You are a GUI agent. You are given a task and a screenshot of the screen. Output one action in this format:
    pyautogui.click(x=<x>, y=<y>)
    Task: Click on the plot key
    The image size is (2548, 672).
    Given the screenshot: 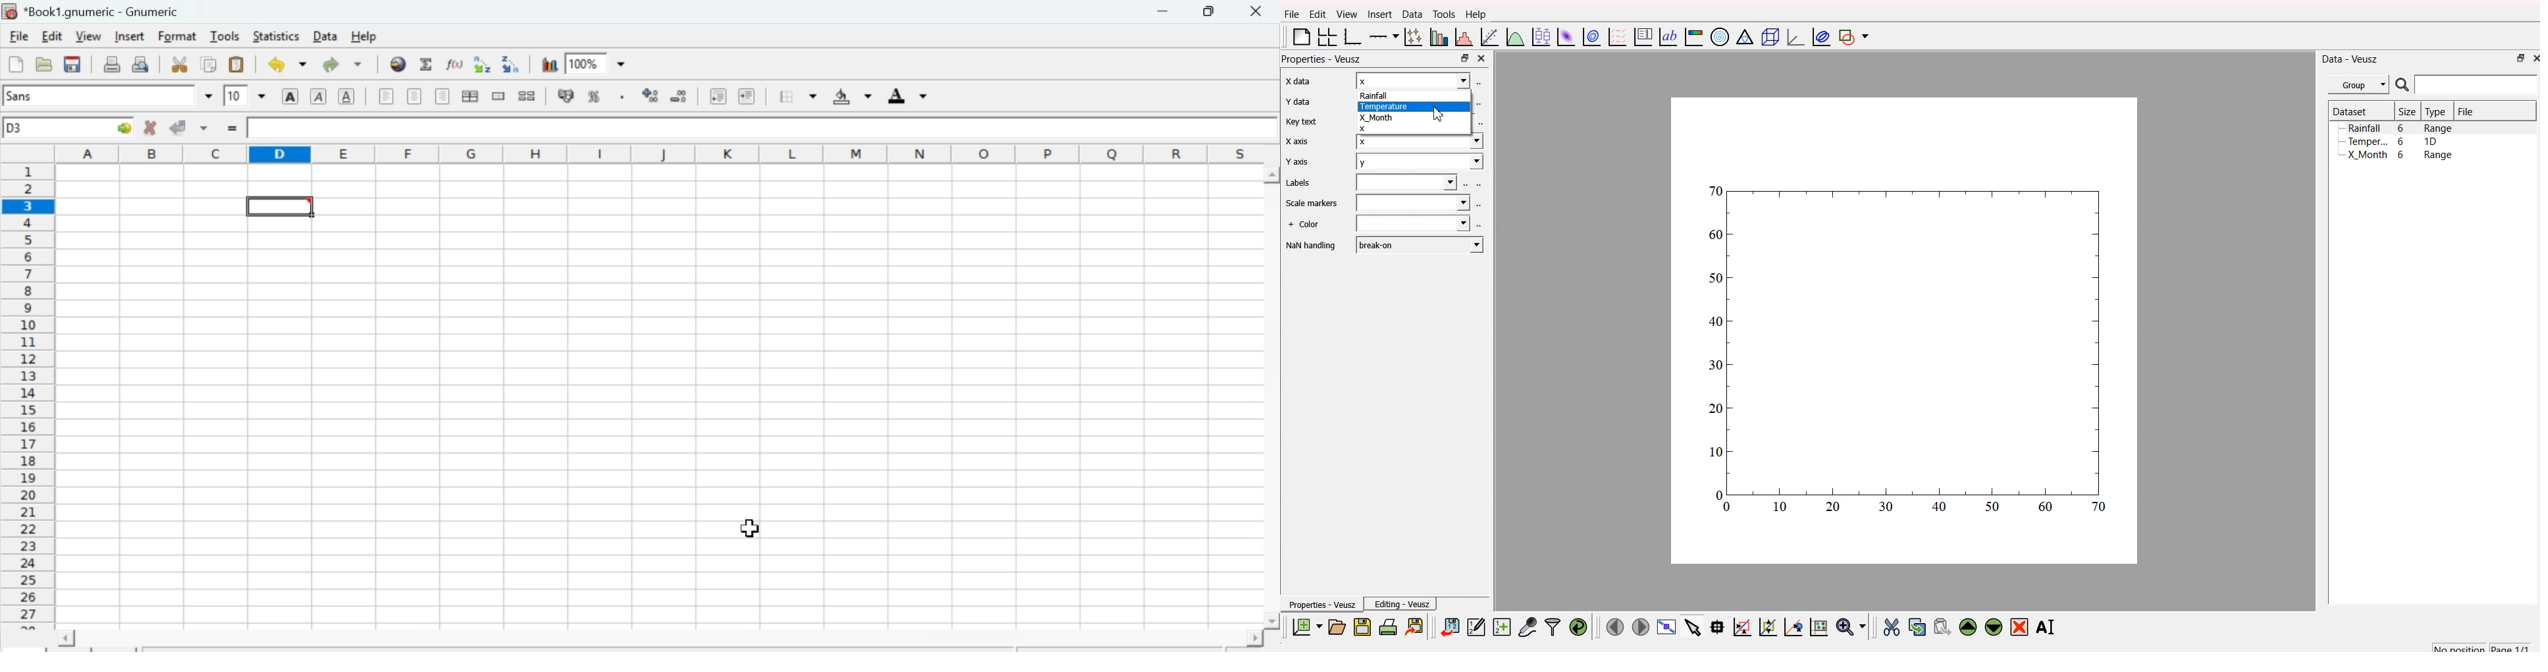 What is the action you would take?
    pyautogui.click(x=1642, y=38)
    